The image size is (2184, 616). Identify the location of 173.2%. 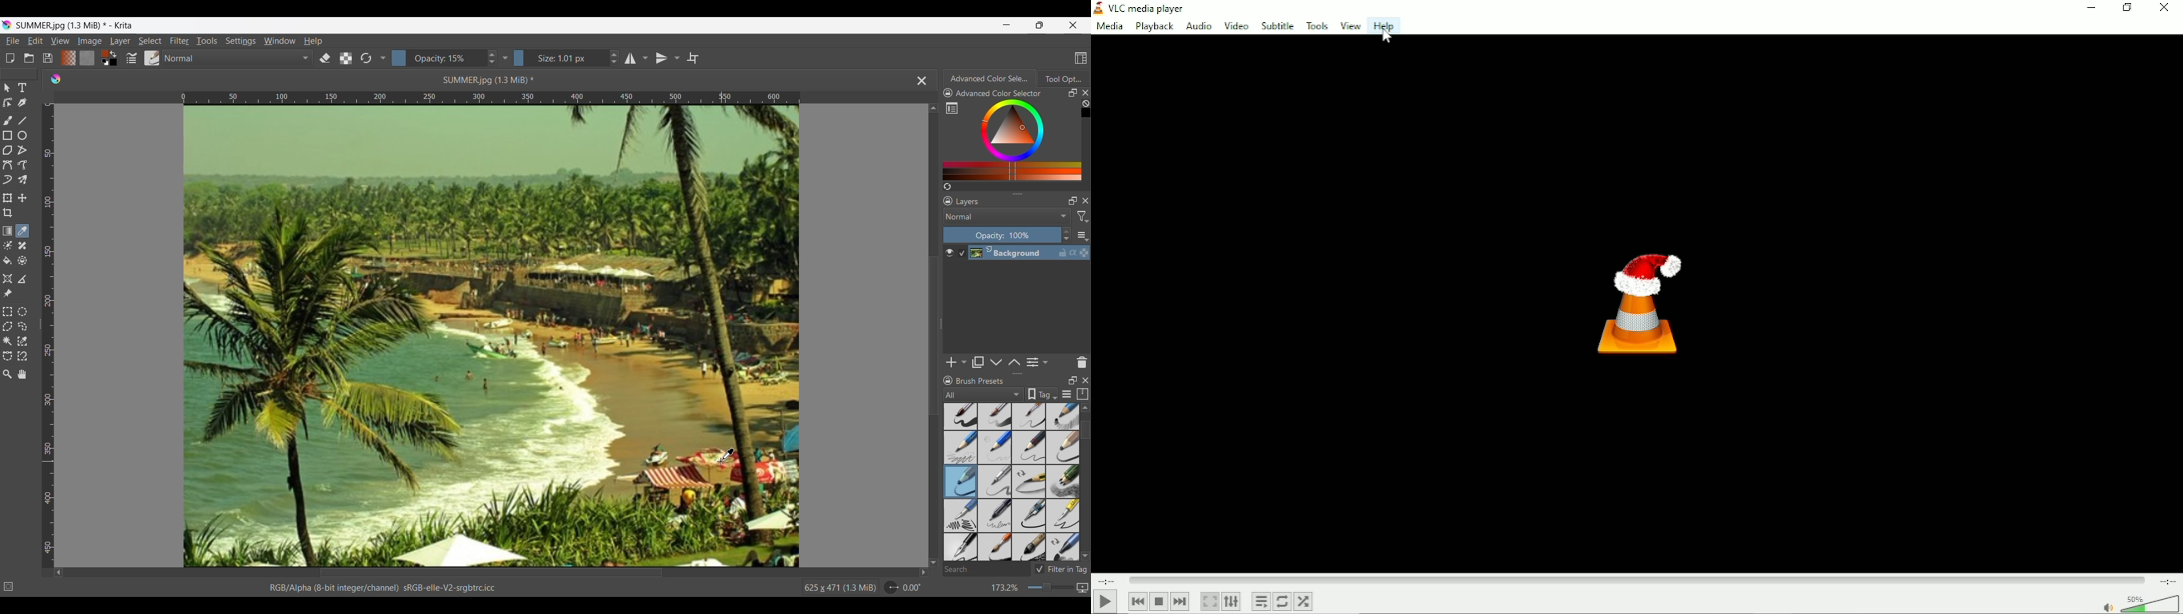
(1006, 588).